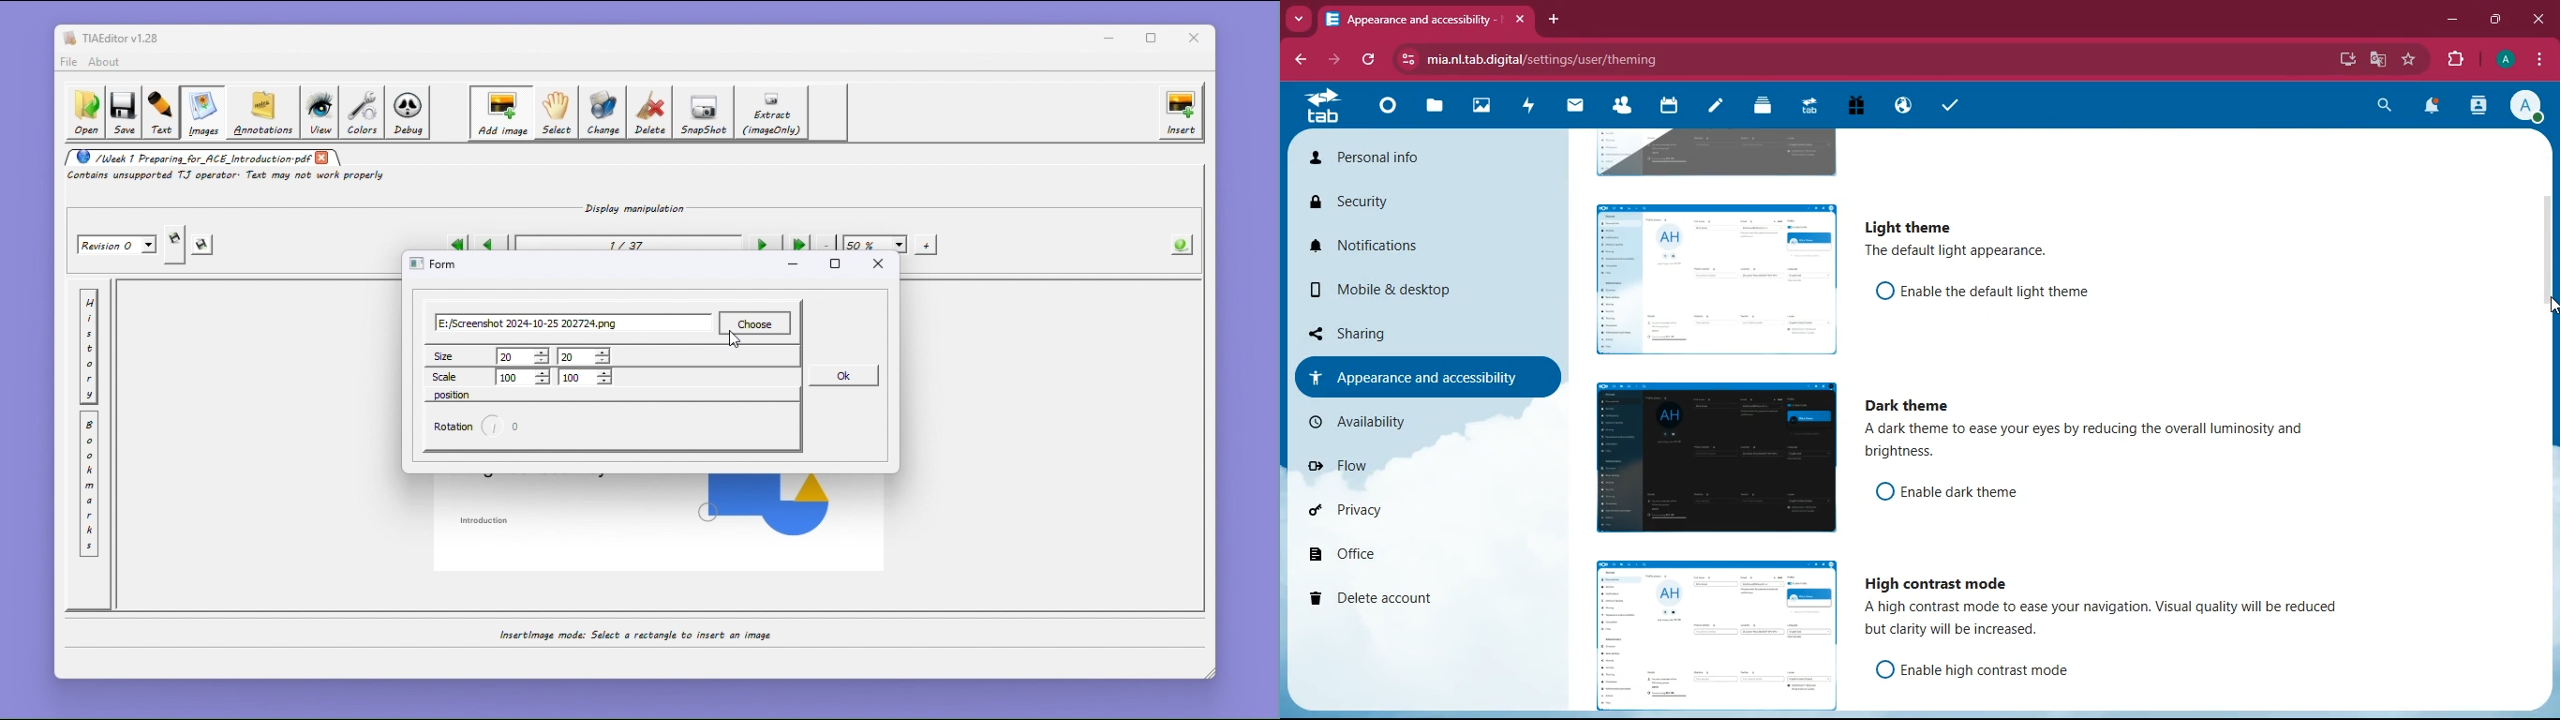 This screenshot has height=728, width=2576. I want to click on calendar, so click(1666, 108).